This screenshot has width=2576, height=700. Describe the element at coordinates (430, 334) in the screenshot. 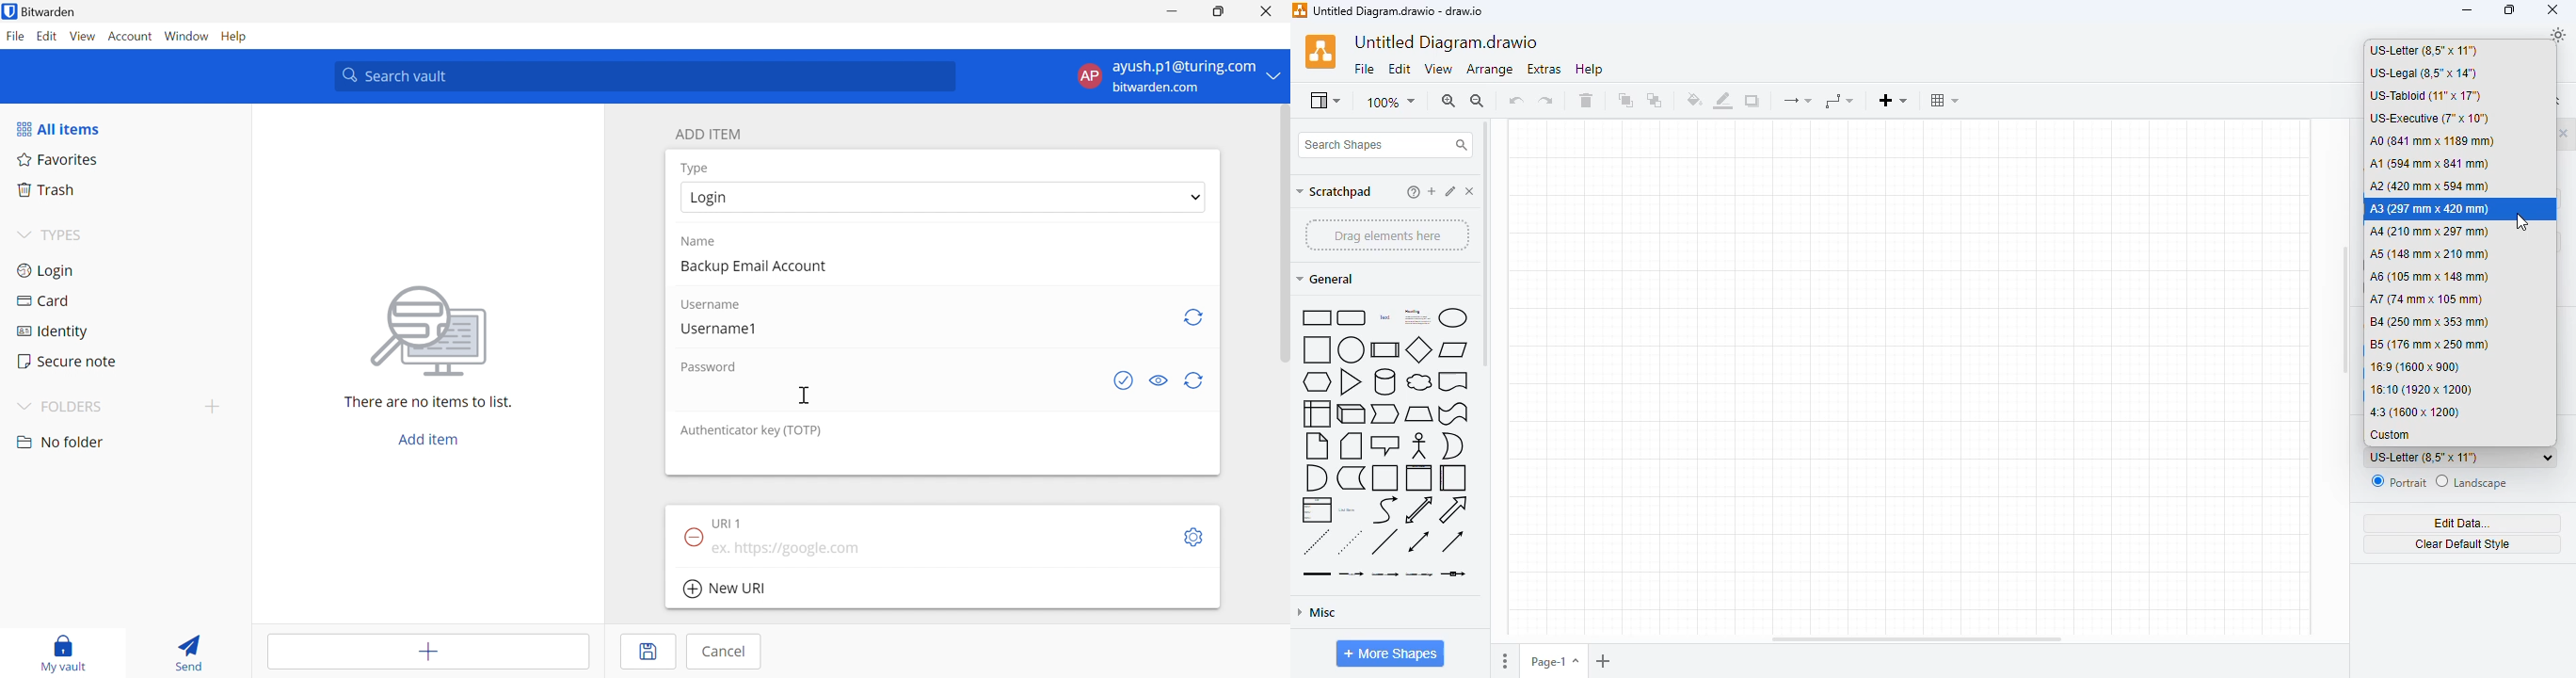

I see `image` at that location.